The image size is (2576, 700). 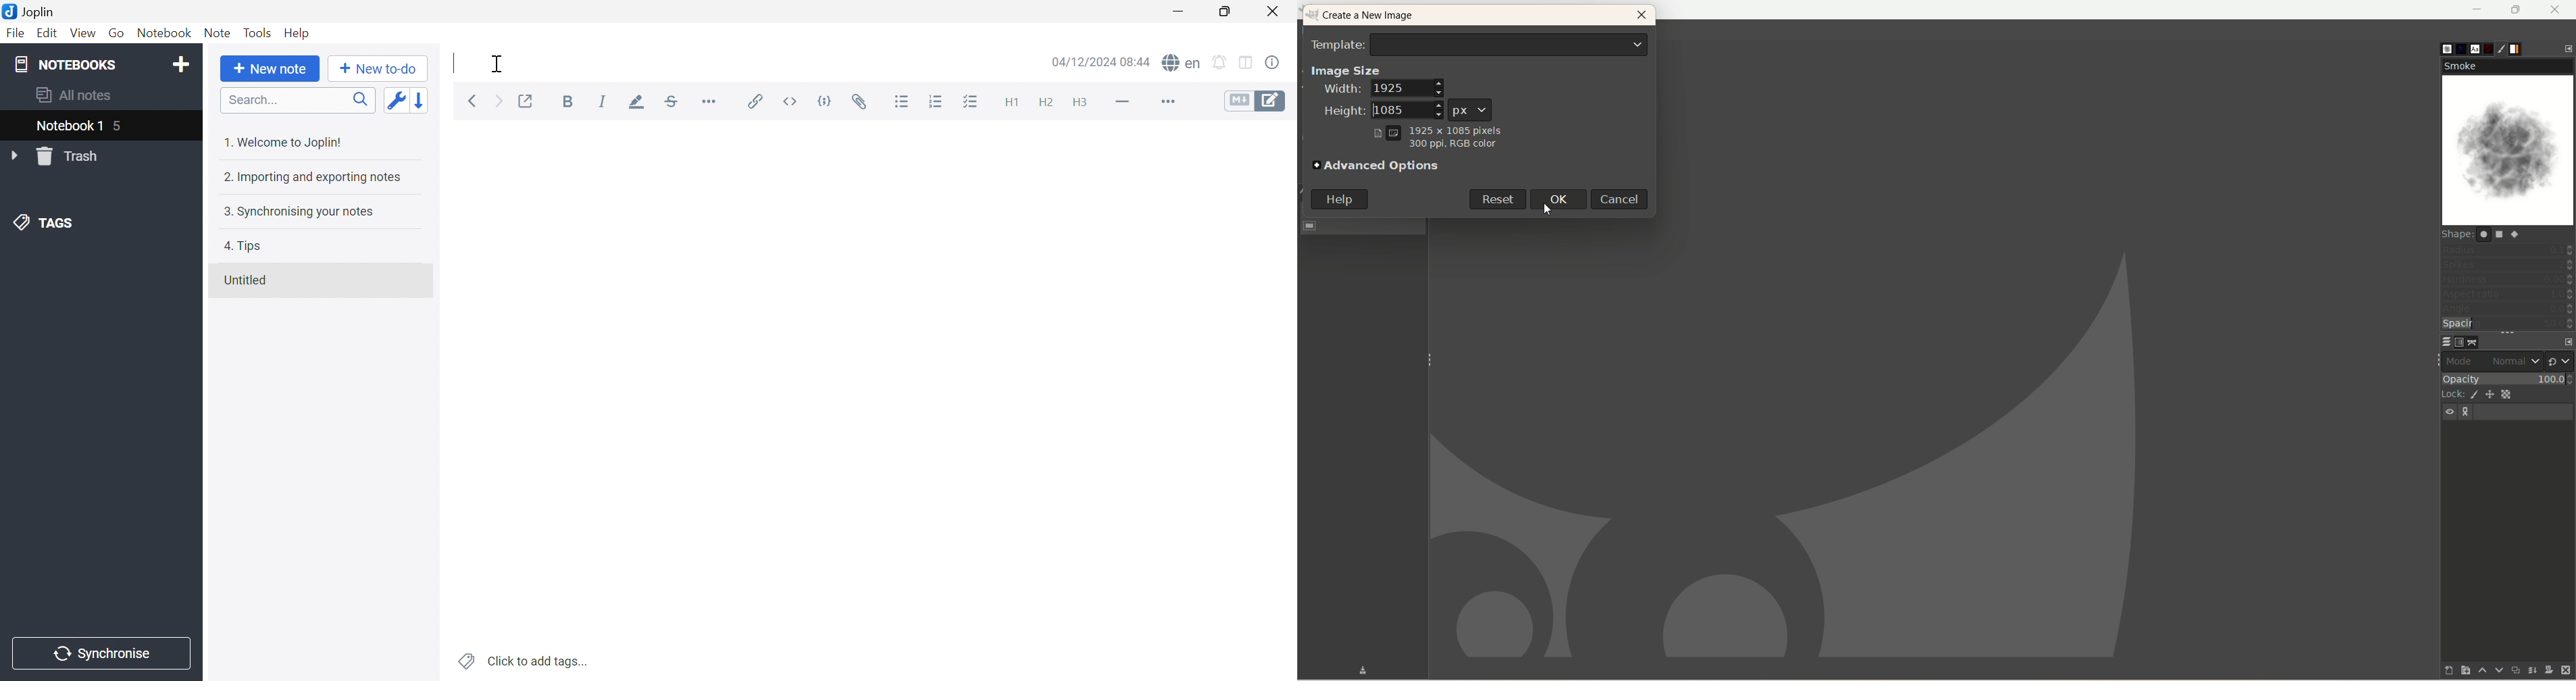 I want to click on Italic, so click(x=602, y=100).